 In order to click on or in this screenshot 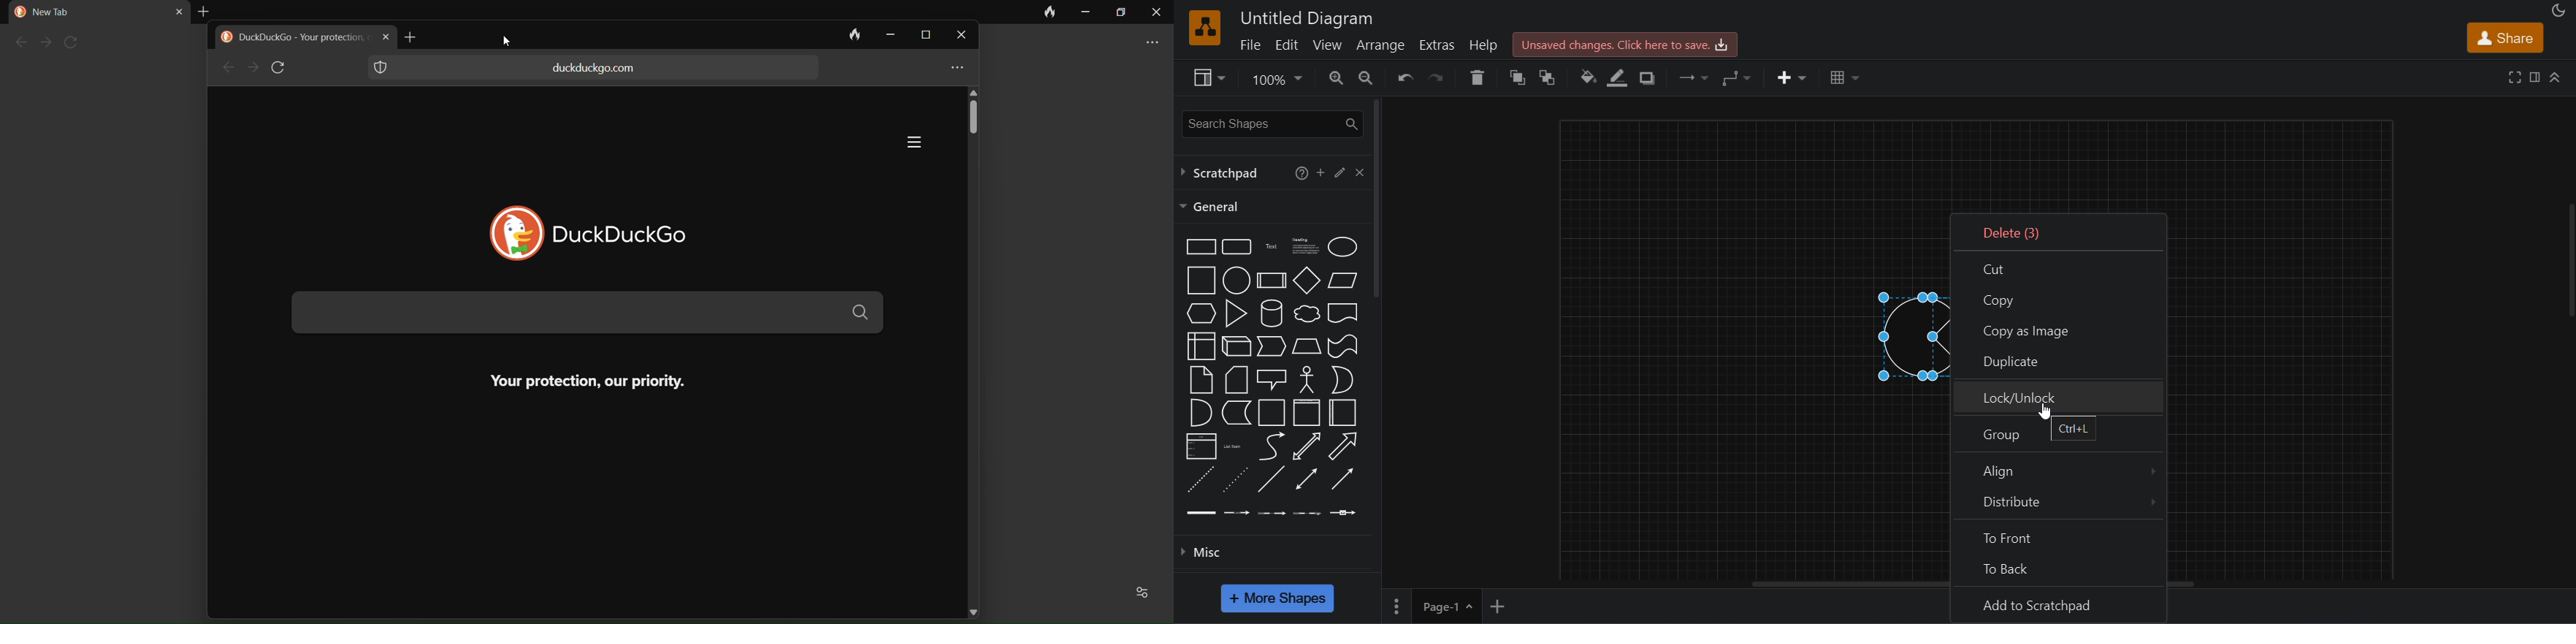, I will do `click(1342, 380)`.